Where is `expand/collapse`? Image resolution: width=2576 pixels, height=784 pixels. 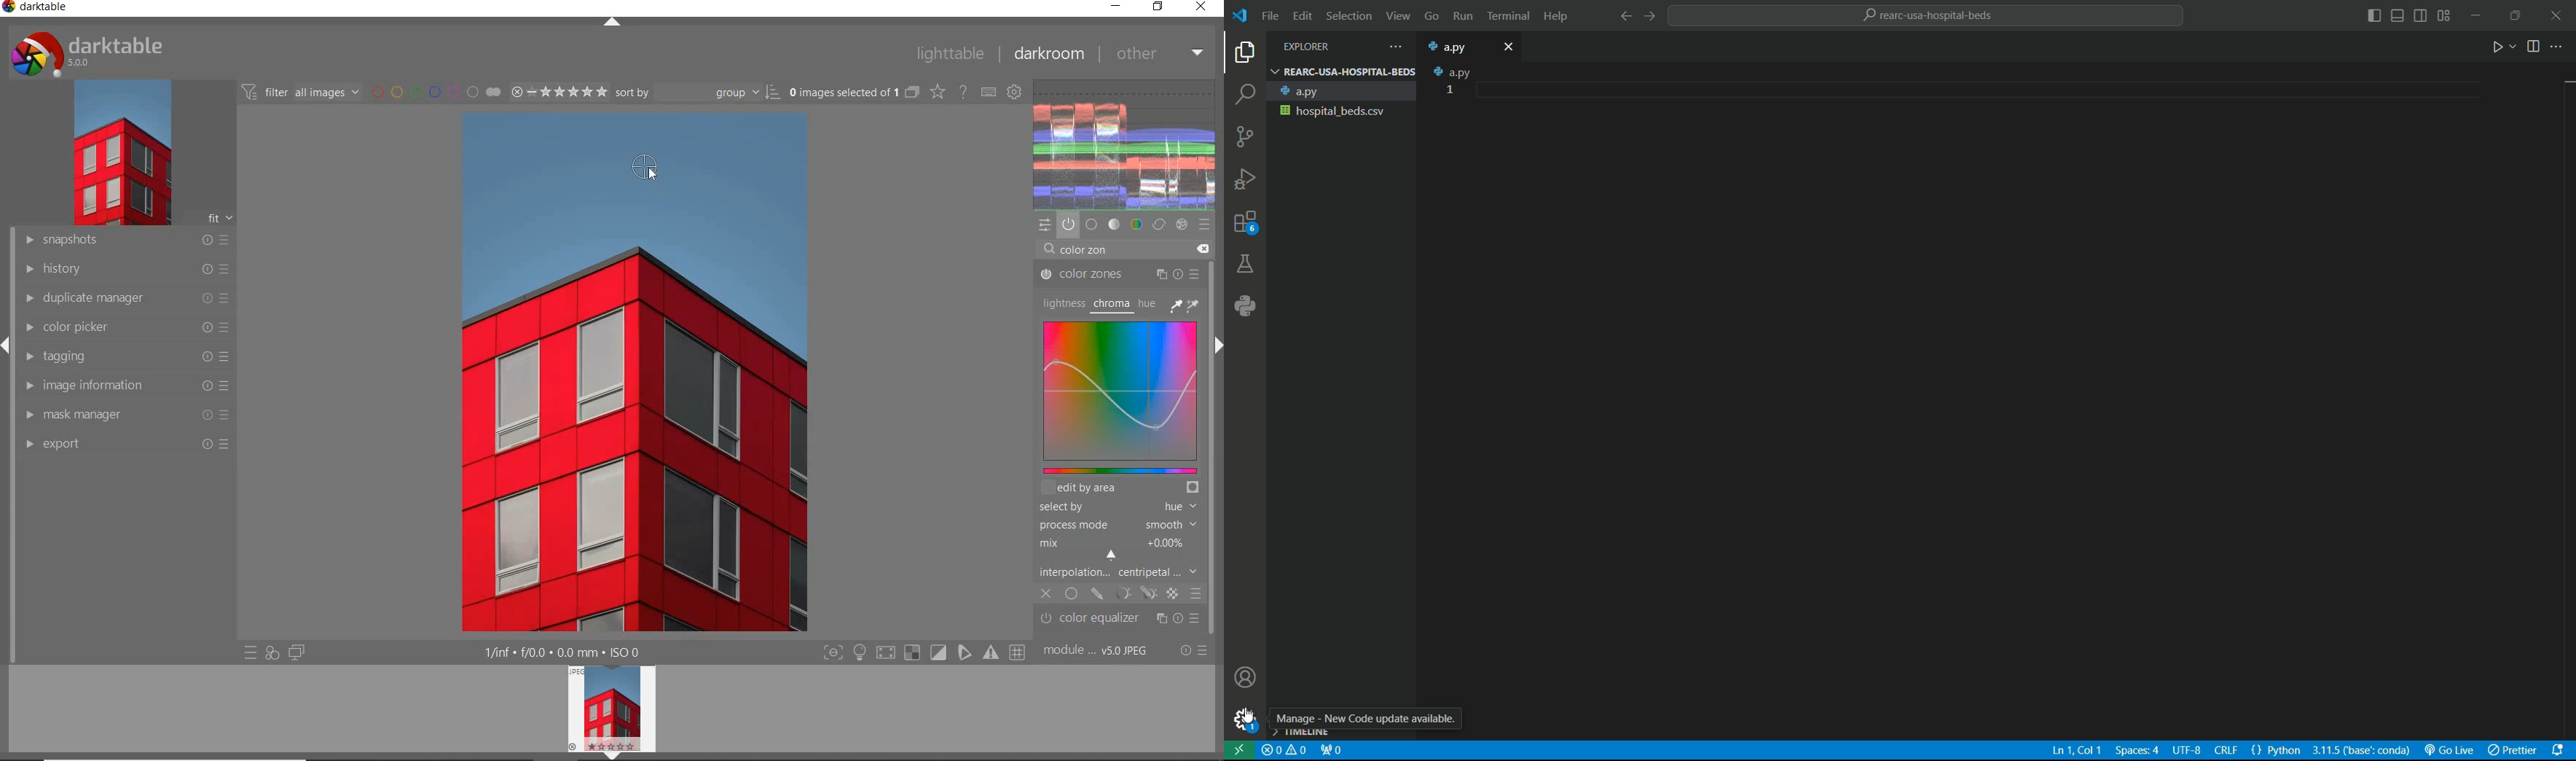 expand/collapse is located at coordinates (608, 756).